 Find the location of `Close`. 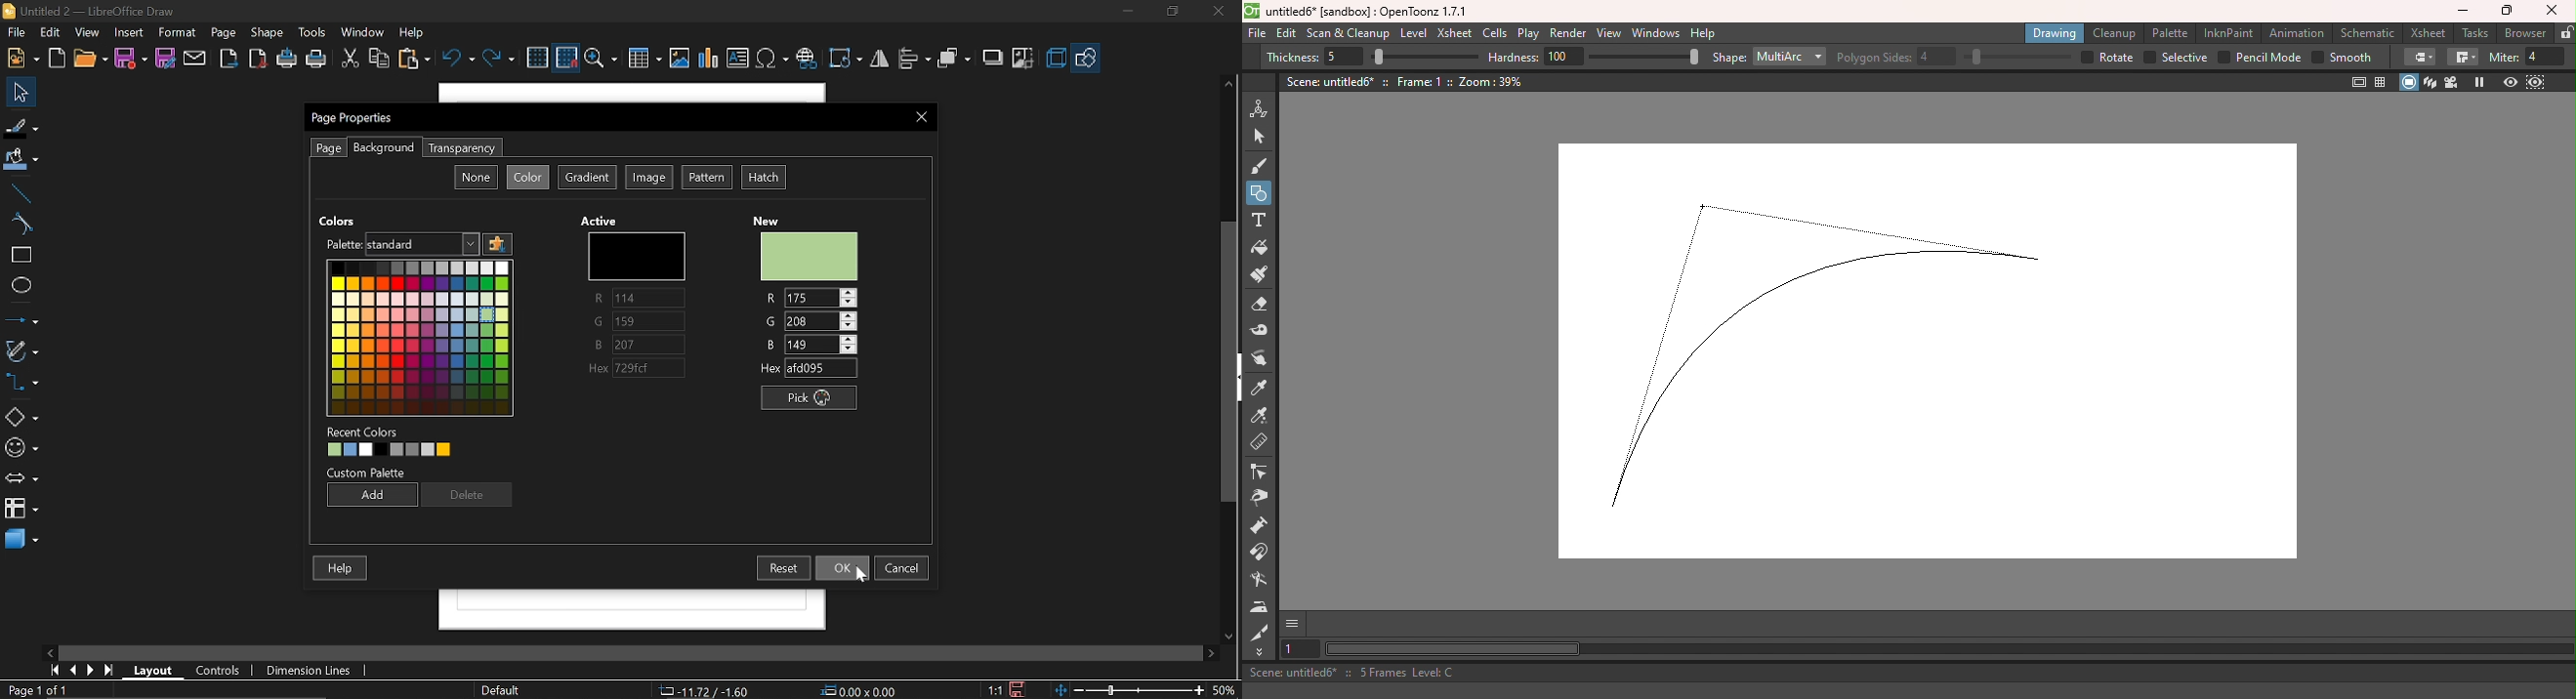

Close is located at coordinates (923, 117).